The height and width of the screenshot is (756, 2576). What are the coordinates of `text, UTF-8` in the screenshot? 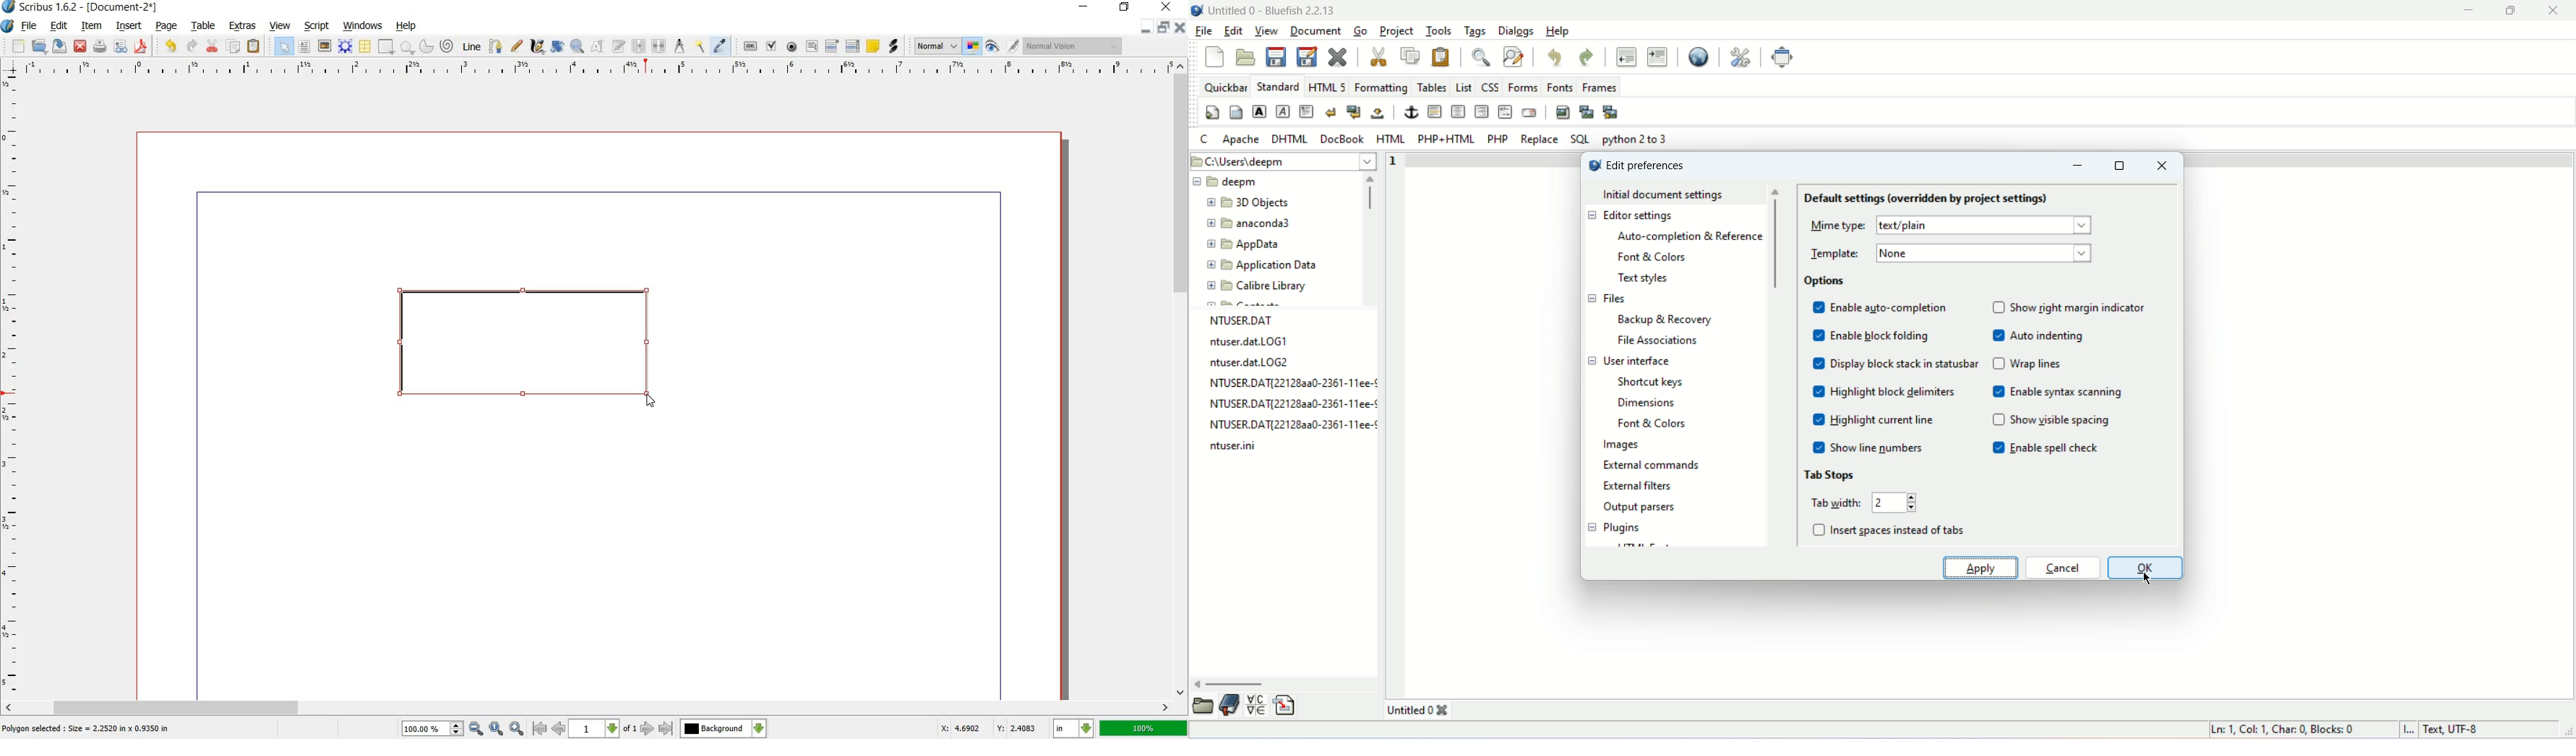 It's located at (2448, 731).